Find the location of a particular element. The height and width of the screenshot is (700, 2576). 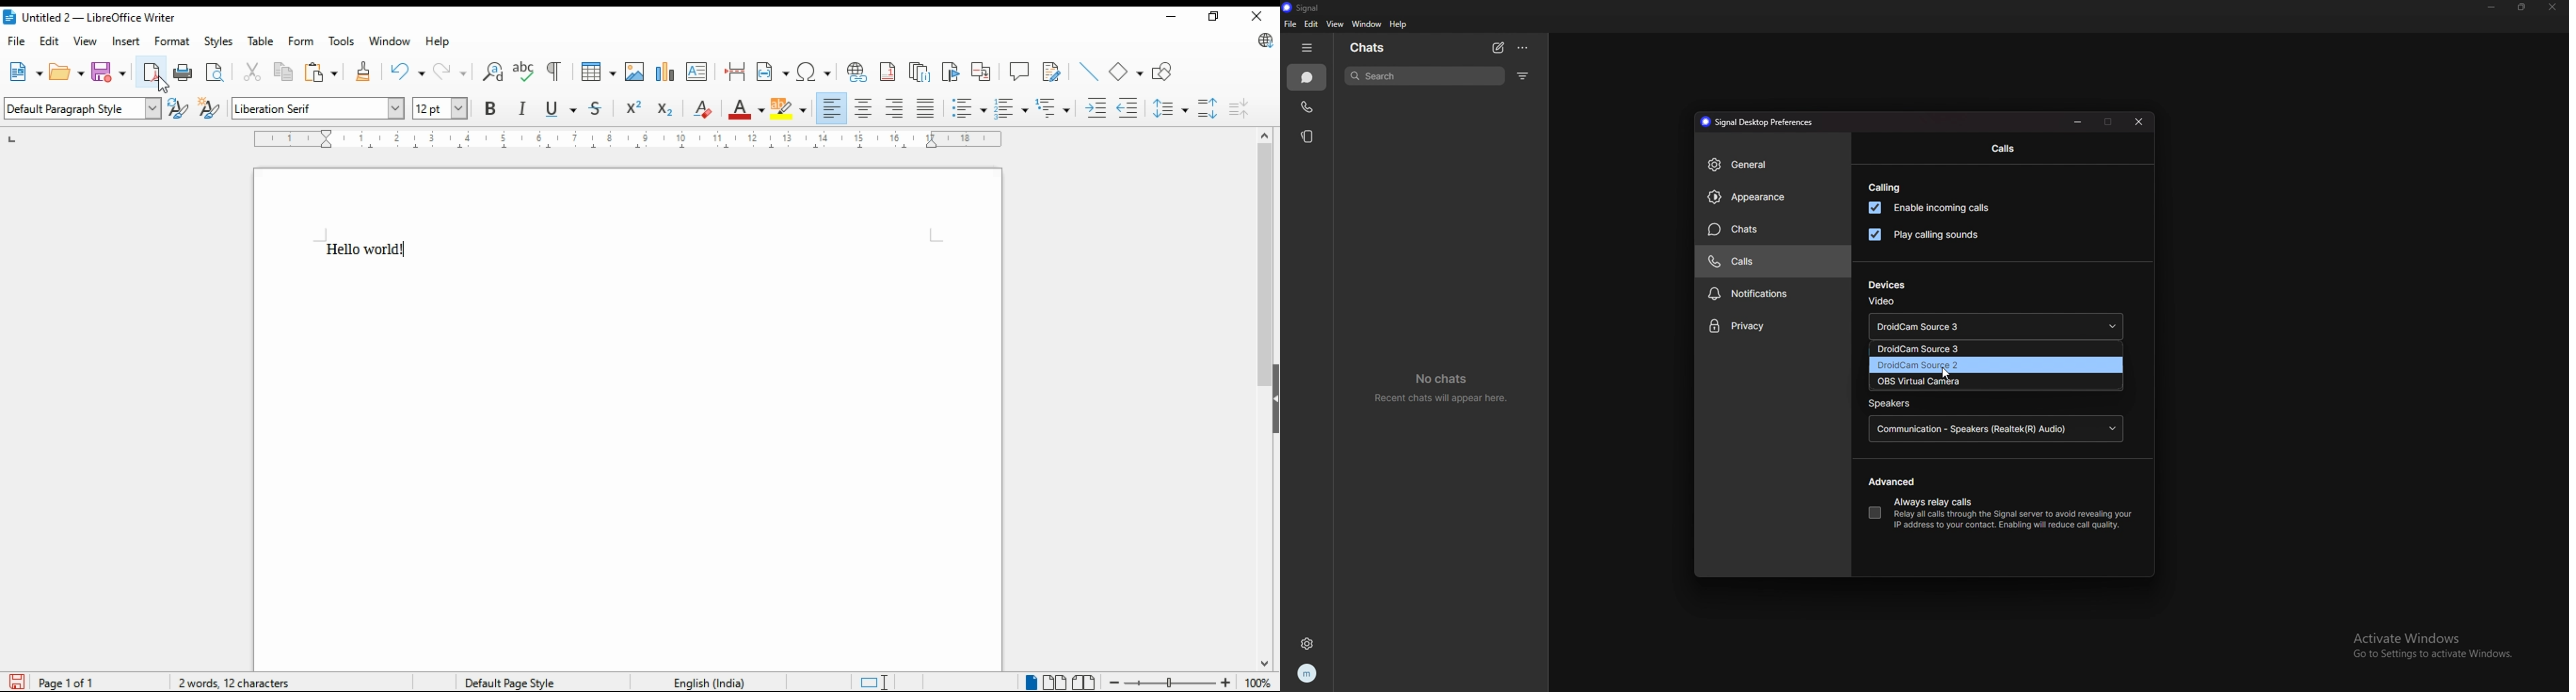

insert text box is located at coordinates (697, 72).